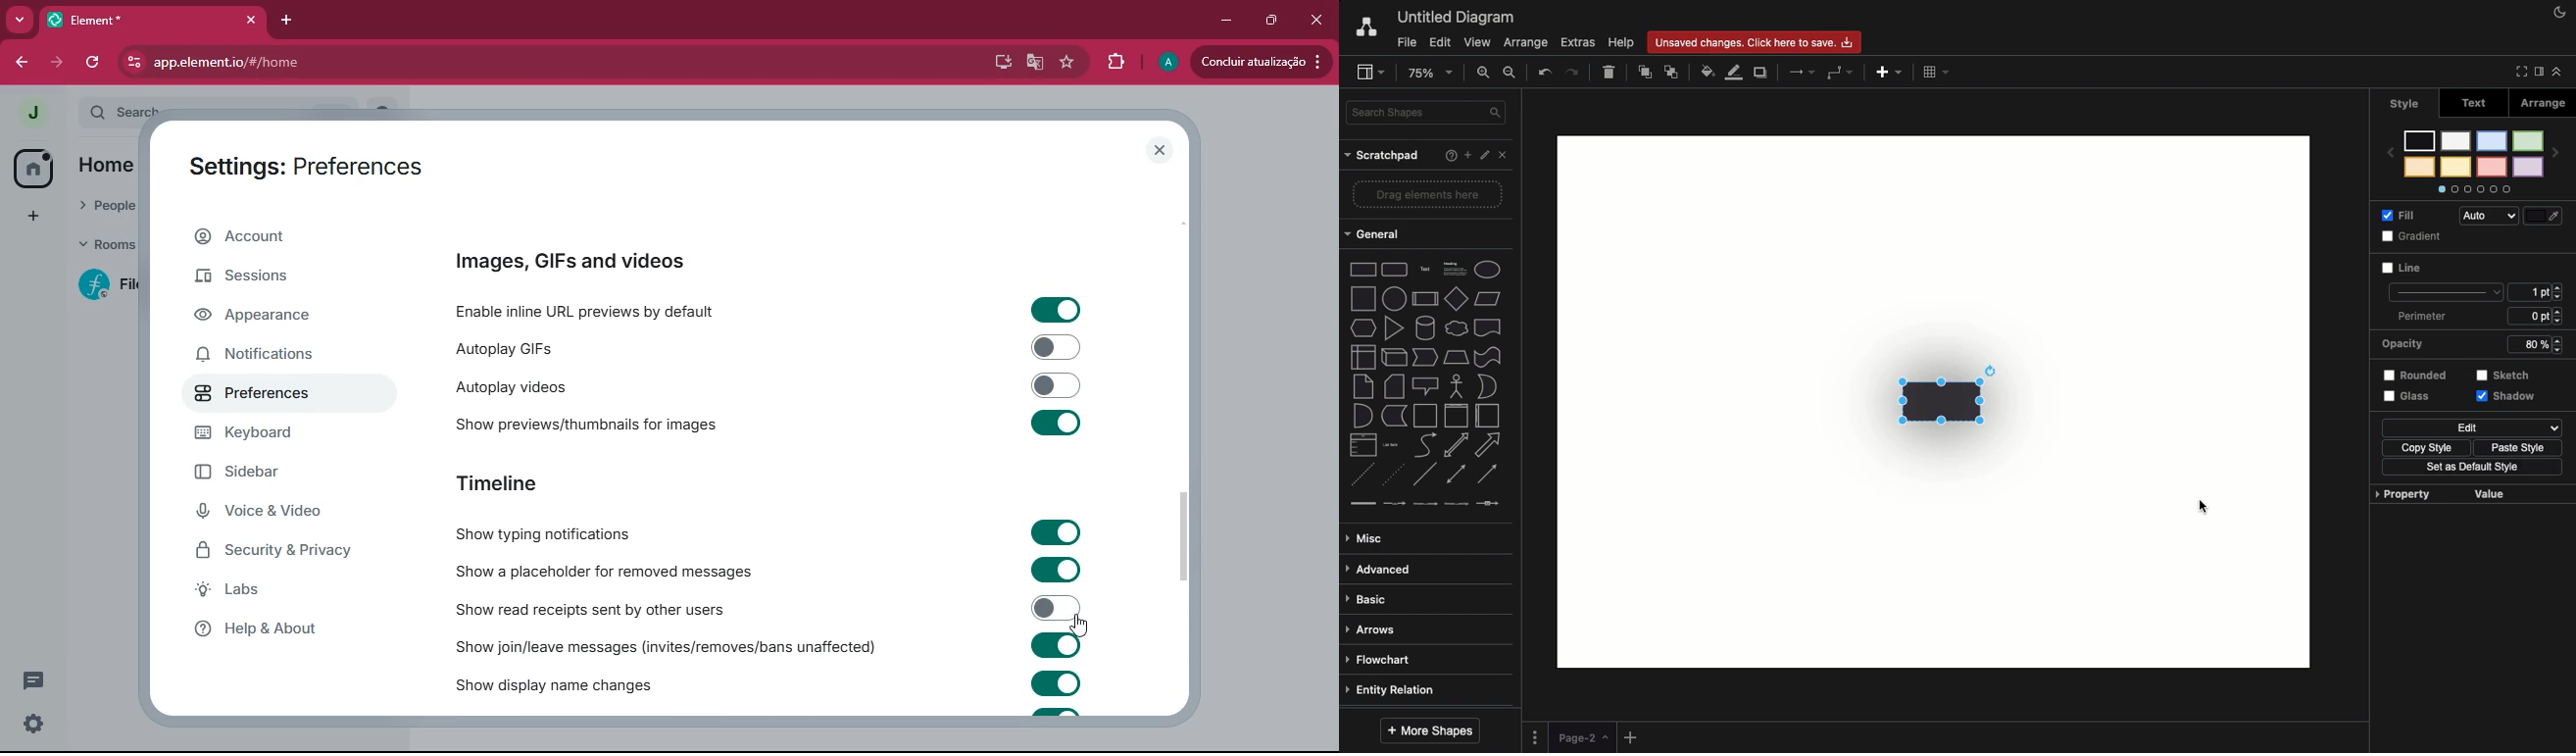 This screenshot has width=2576, height=756. What do you see at coordinates (1078, 626) in the screenshot?
I see `cursor` at bounding box center [1078, 626].